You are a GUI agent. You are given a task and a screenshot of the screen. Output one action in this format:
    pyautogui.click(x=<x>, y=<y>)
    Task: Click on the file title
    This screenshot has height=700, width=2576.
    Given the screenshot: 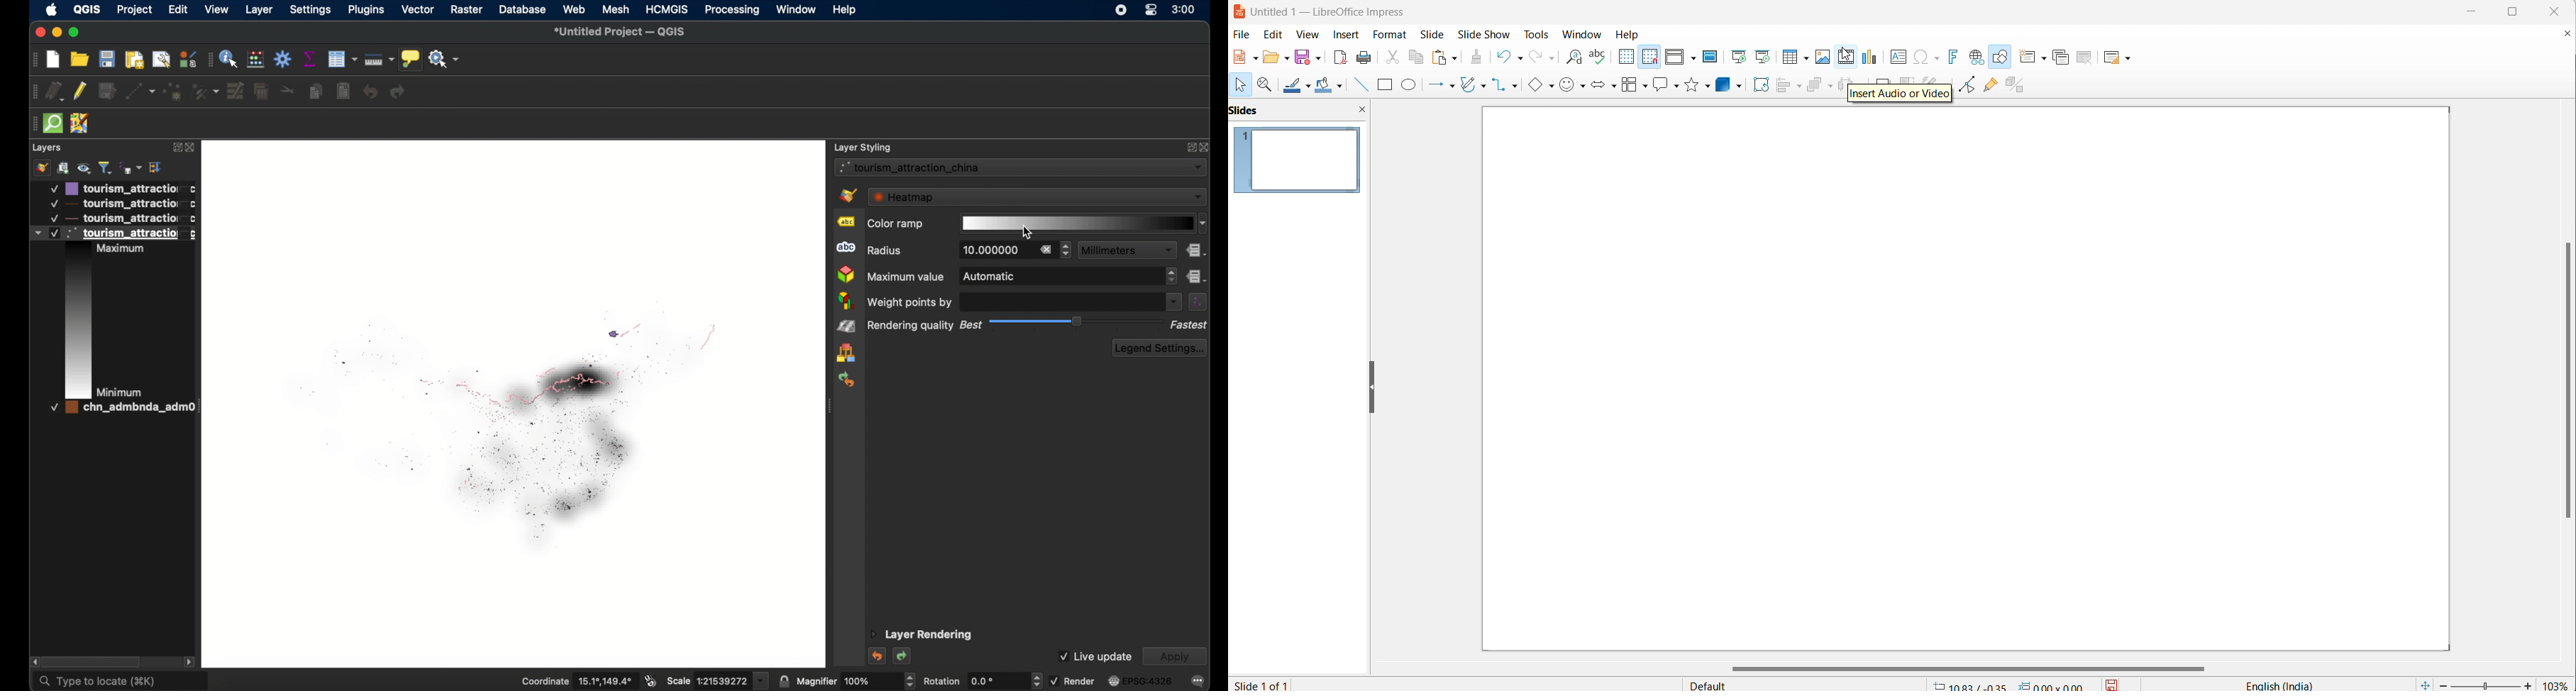 What is the action you would take?
    pyautogui.click(x=1332, y=12)
    